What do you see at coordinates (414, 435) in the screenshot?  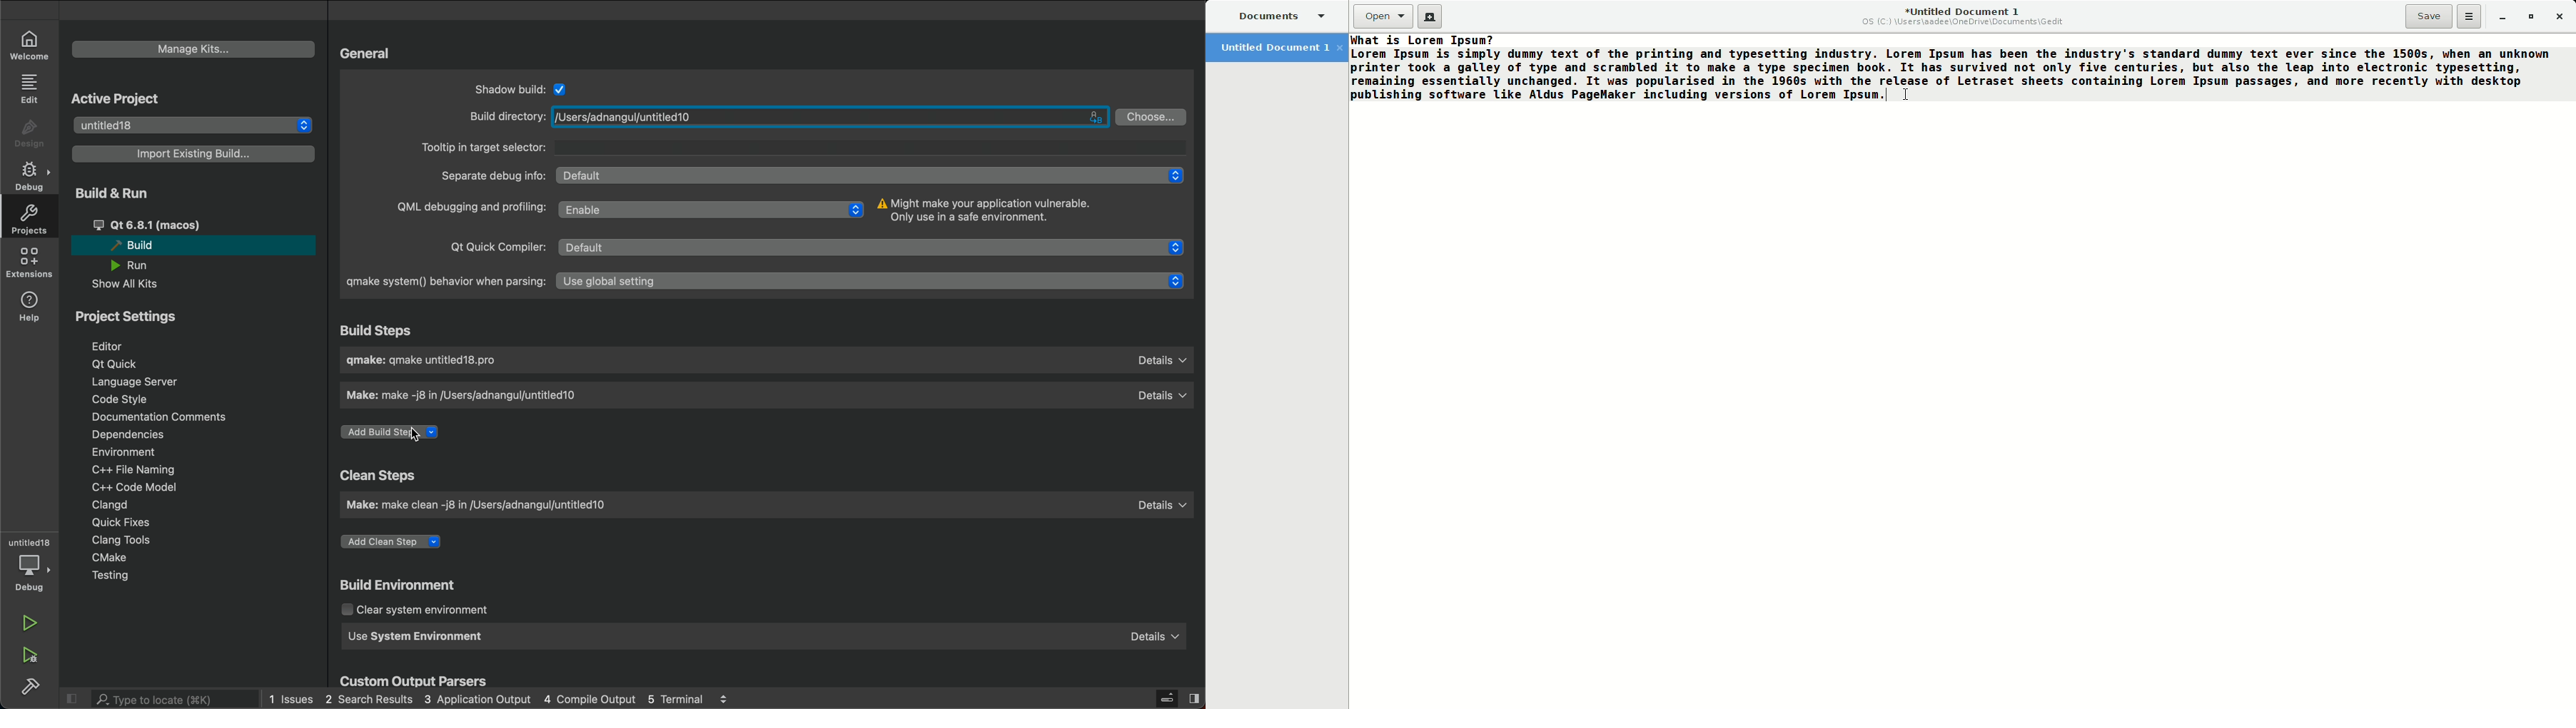 I see `Cursor` at bounding box center [414, 435].